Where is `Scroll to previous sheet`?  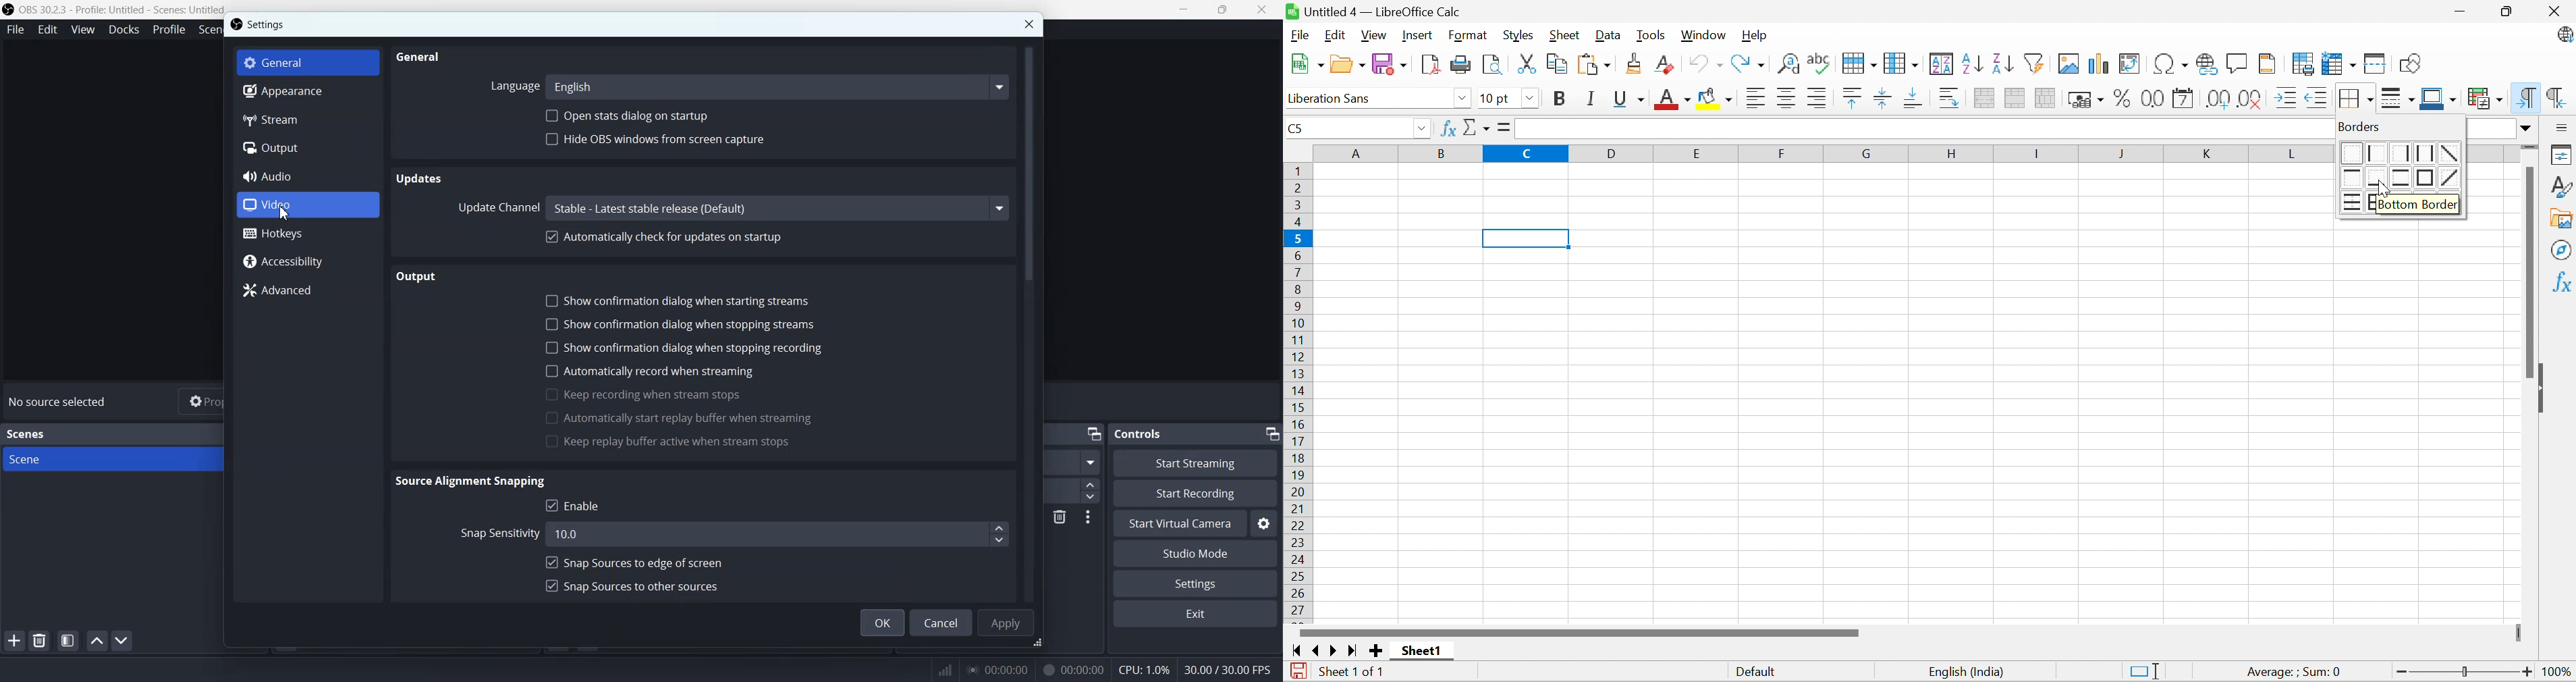
Scroll to previous sheet is located at coordinates (1316, 650).